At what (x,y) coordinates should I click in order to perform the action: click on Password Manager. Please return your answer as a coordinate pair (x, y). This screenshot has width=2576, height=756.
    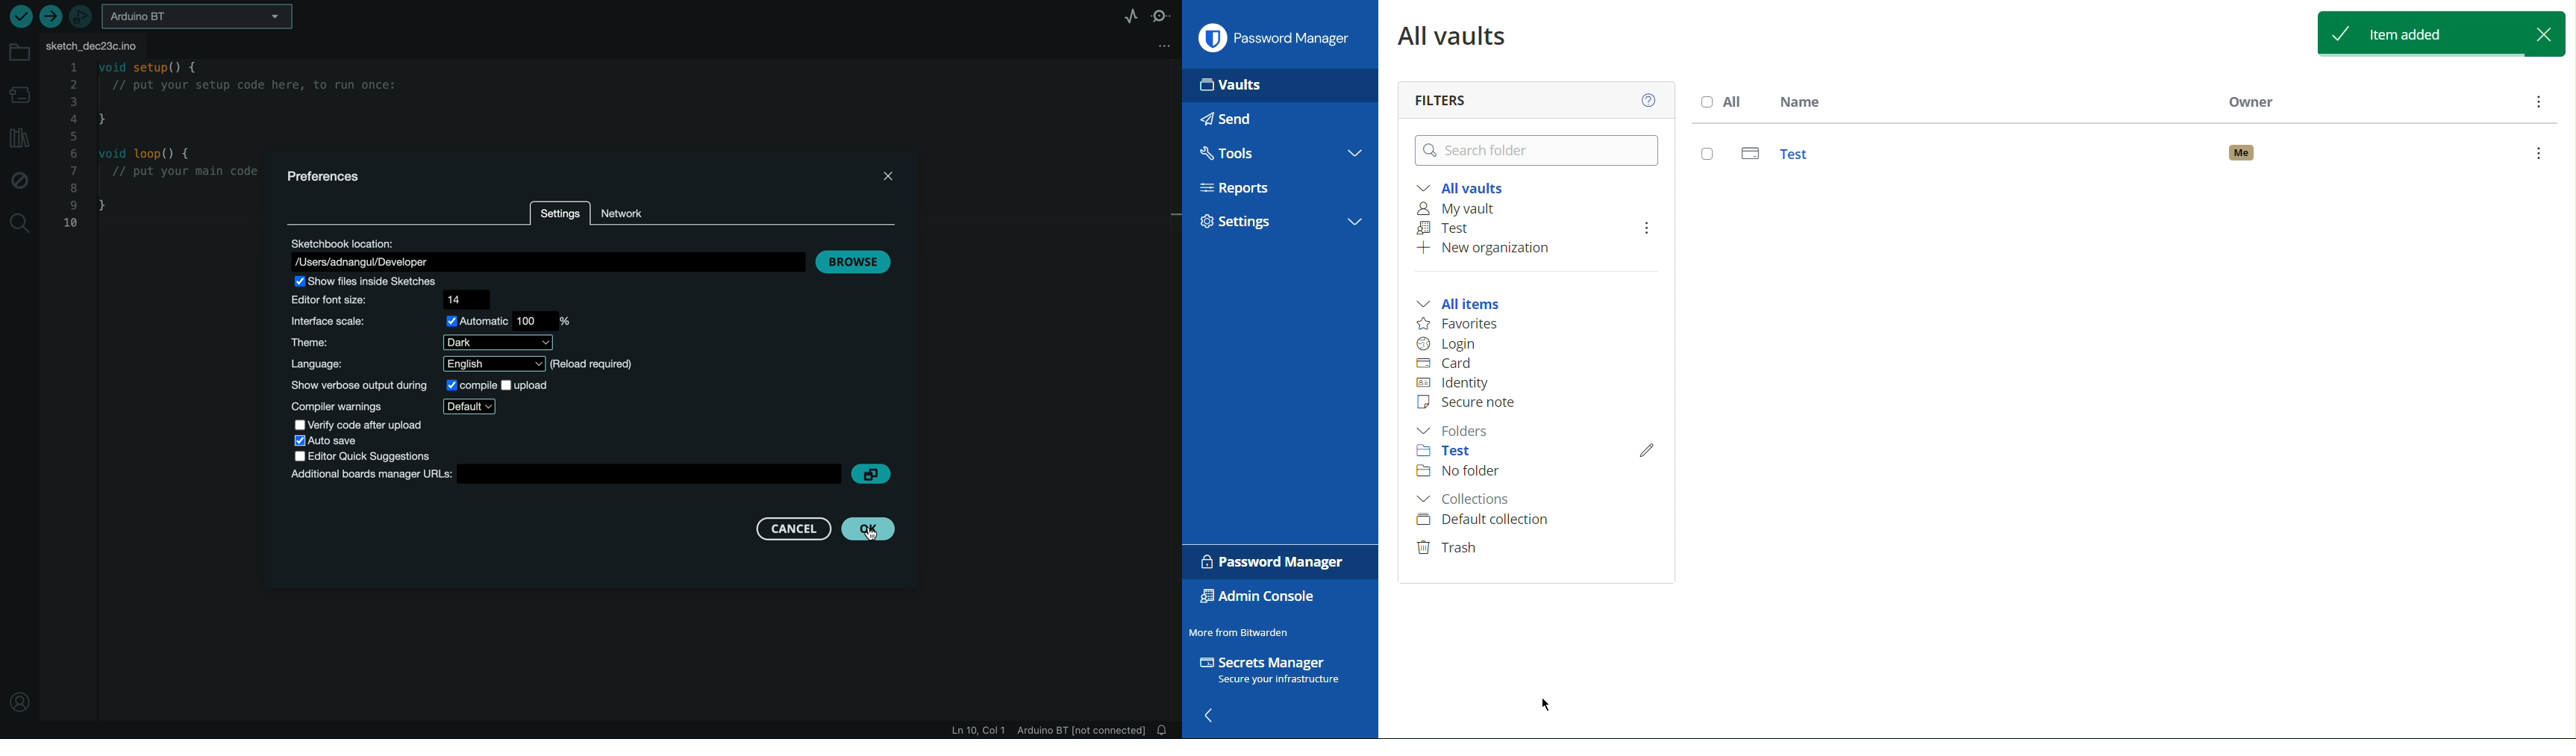
    Looking at the image, I should click on (1284, 39).